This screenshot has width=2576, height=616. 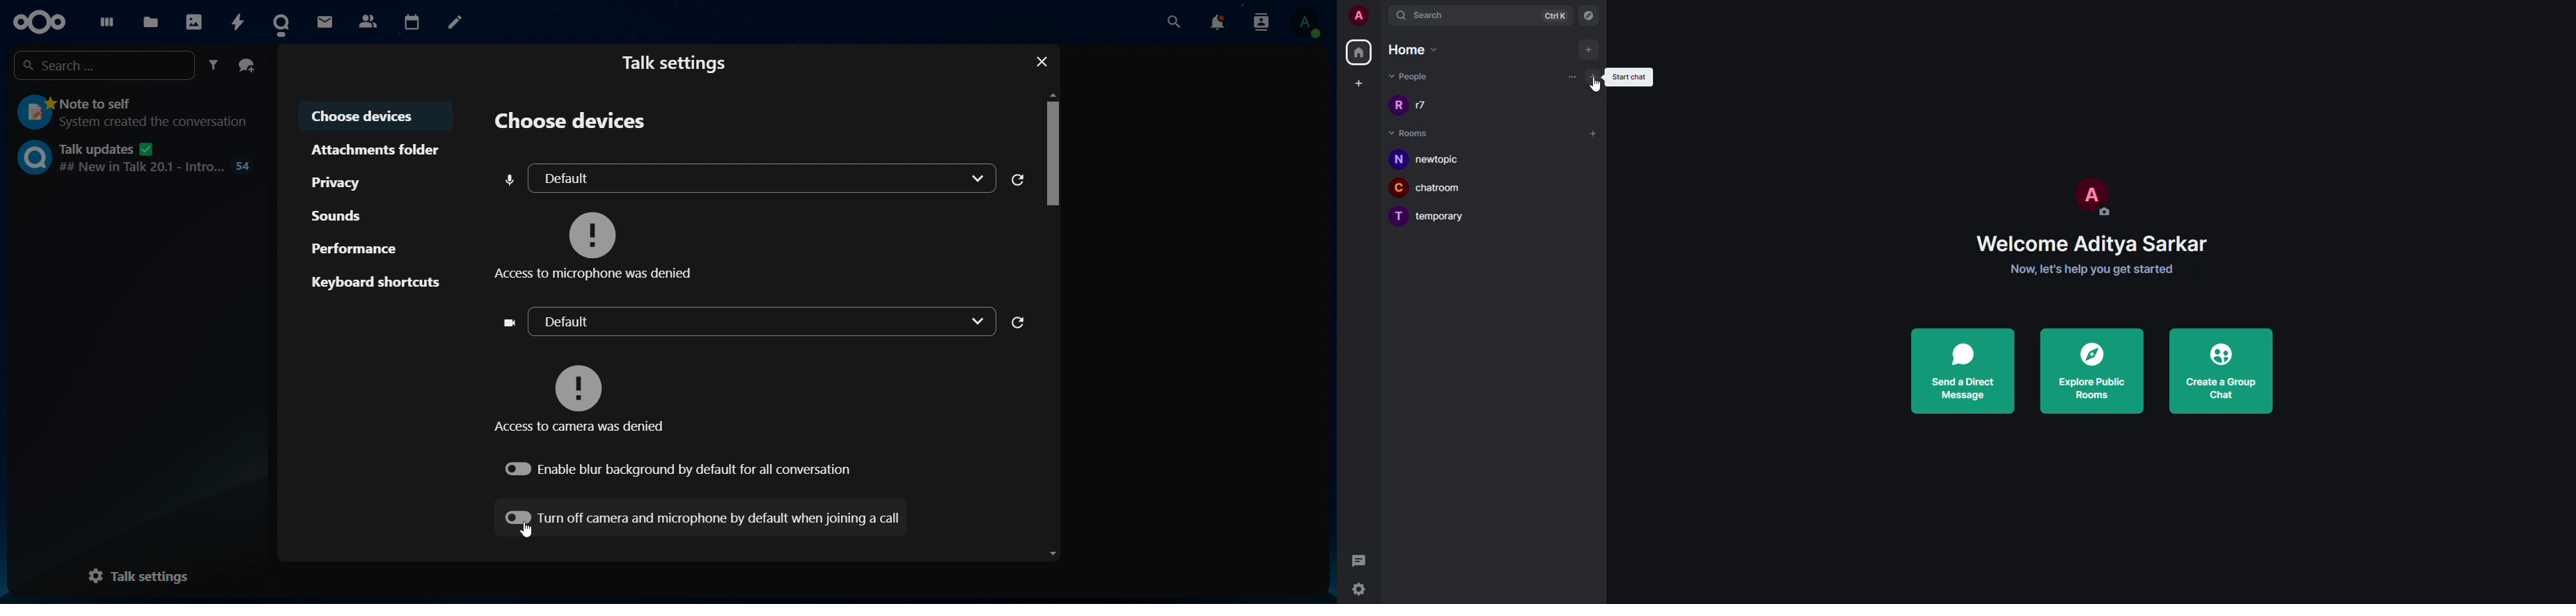 What do you see at coordinates (751, 323) in the screenshot?
I see `default` at bounding box center [751, 323].